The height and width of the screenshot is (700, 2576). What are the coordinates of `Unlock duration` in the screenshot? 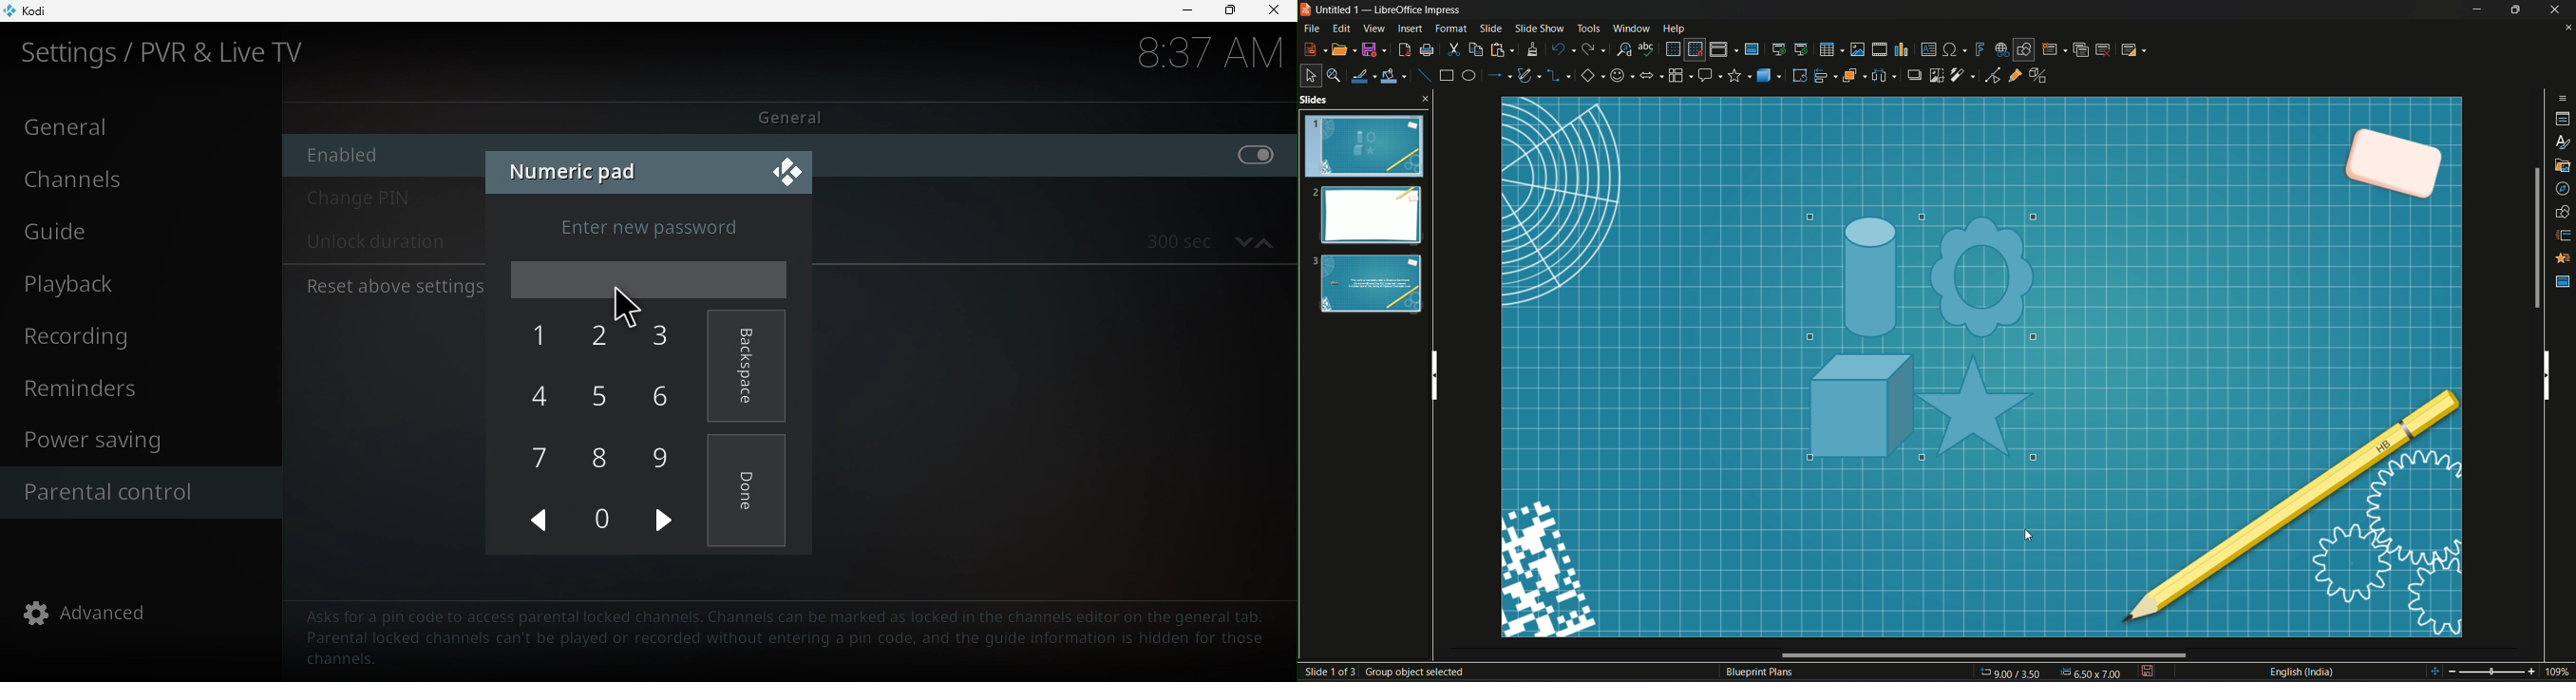 It's located at (375, 244).